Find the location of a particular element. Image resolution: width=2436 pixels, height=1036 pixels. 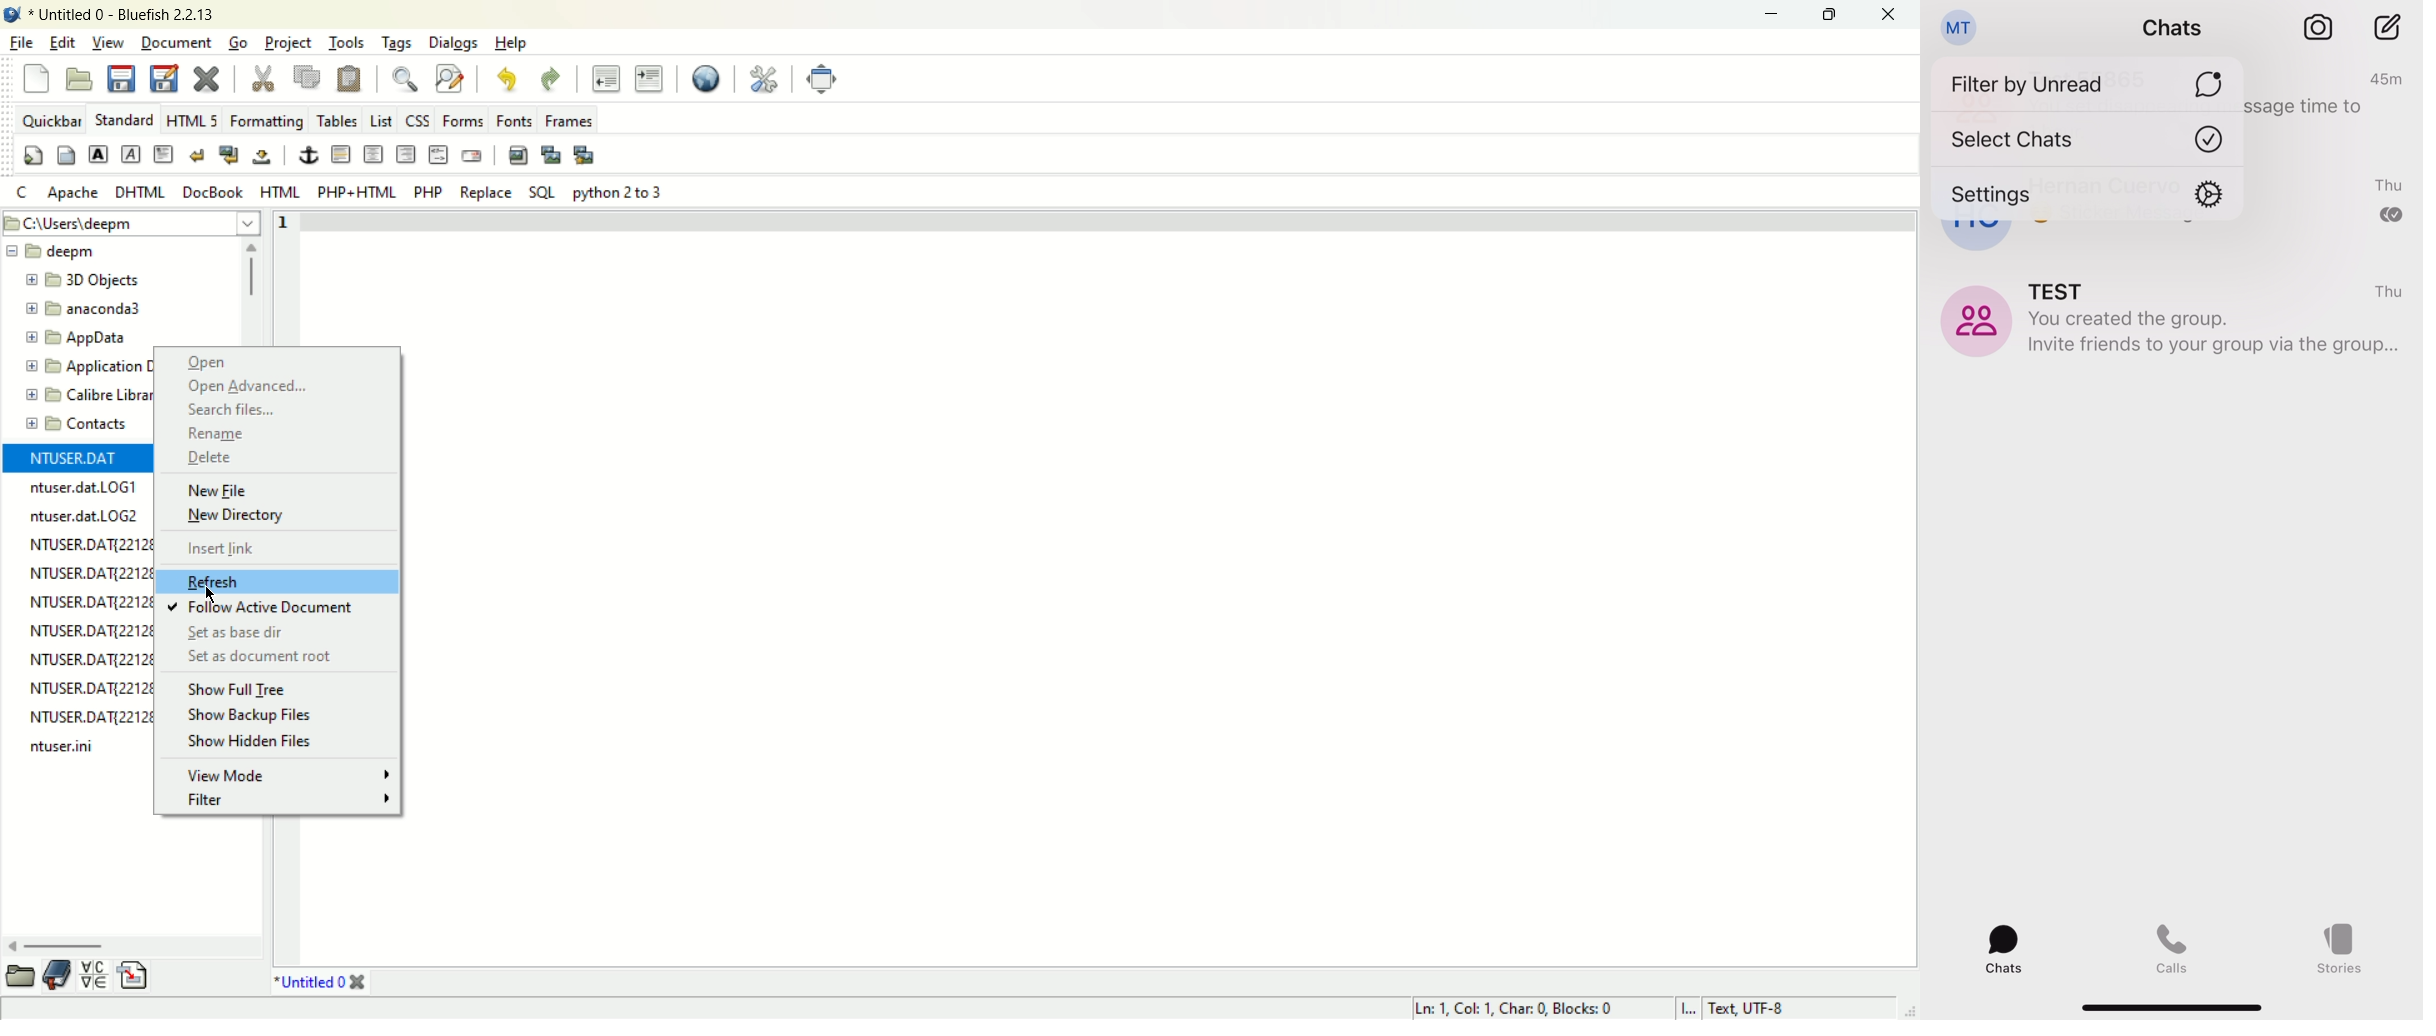

editor is located at coordinates (1165, 586).